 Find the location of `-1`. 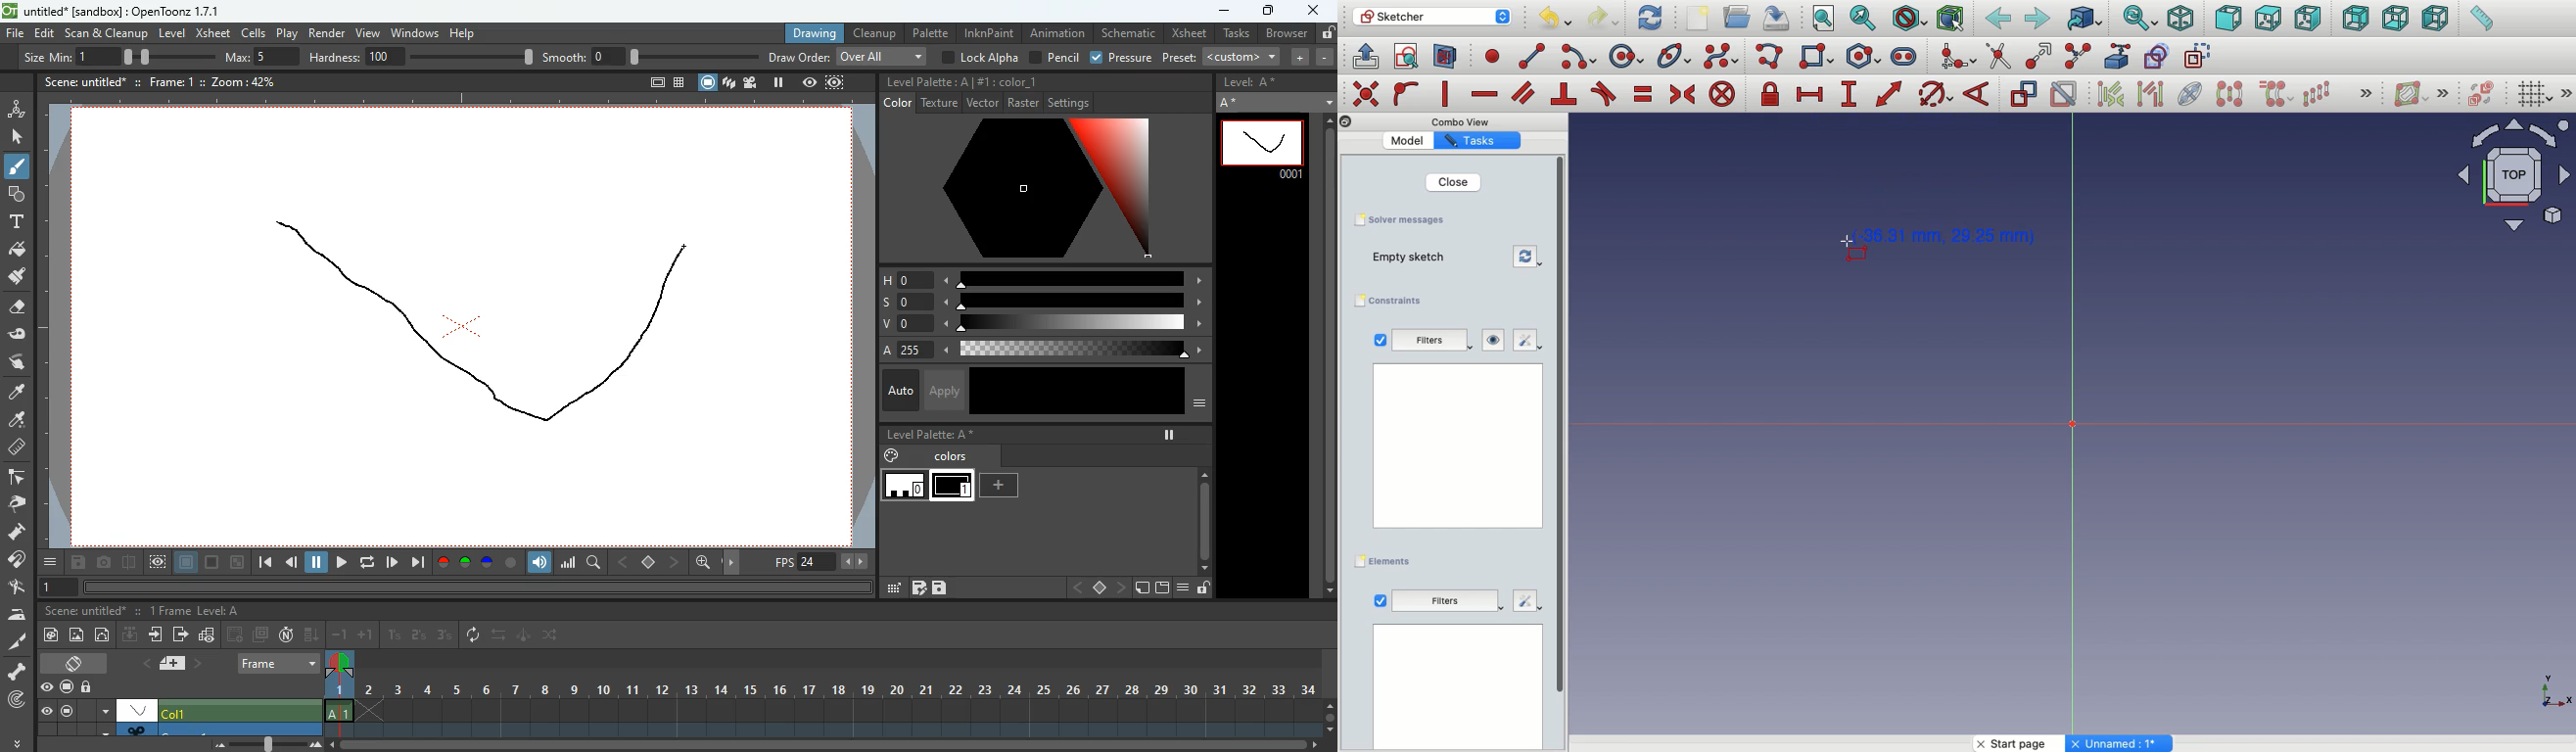

-1 is located at coordinates (340, 634).